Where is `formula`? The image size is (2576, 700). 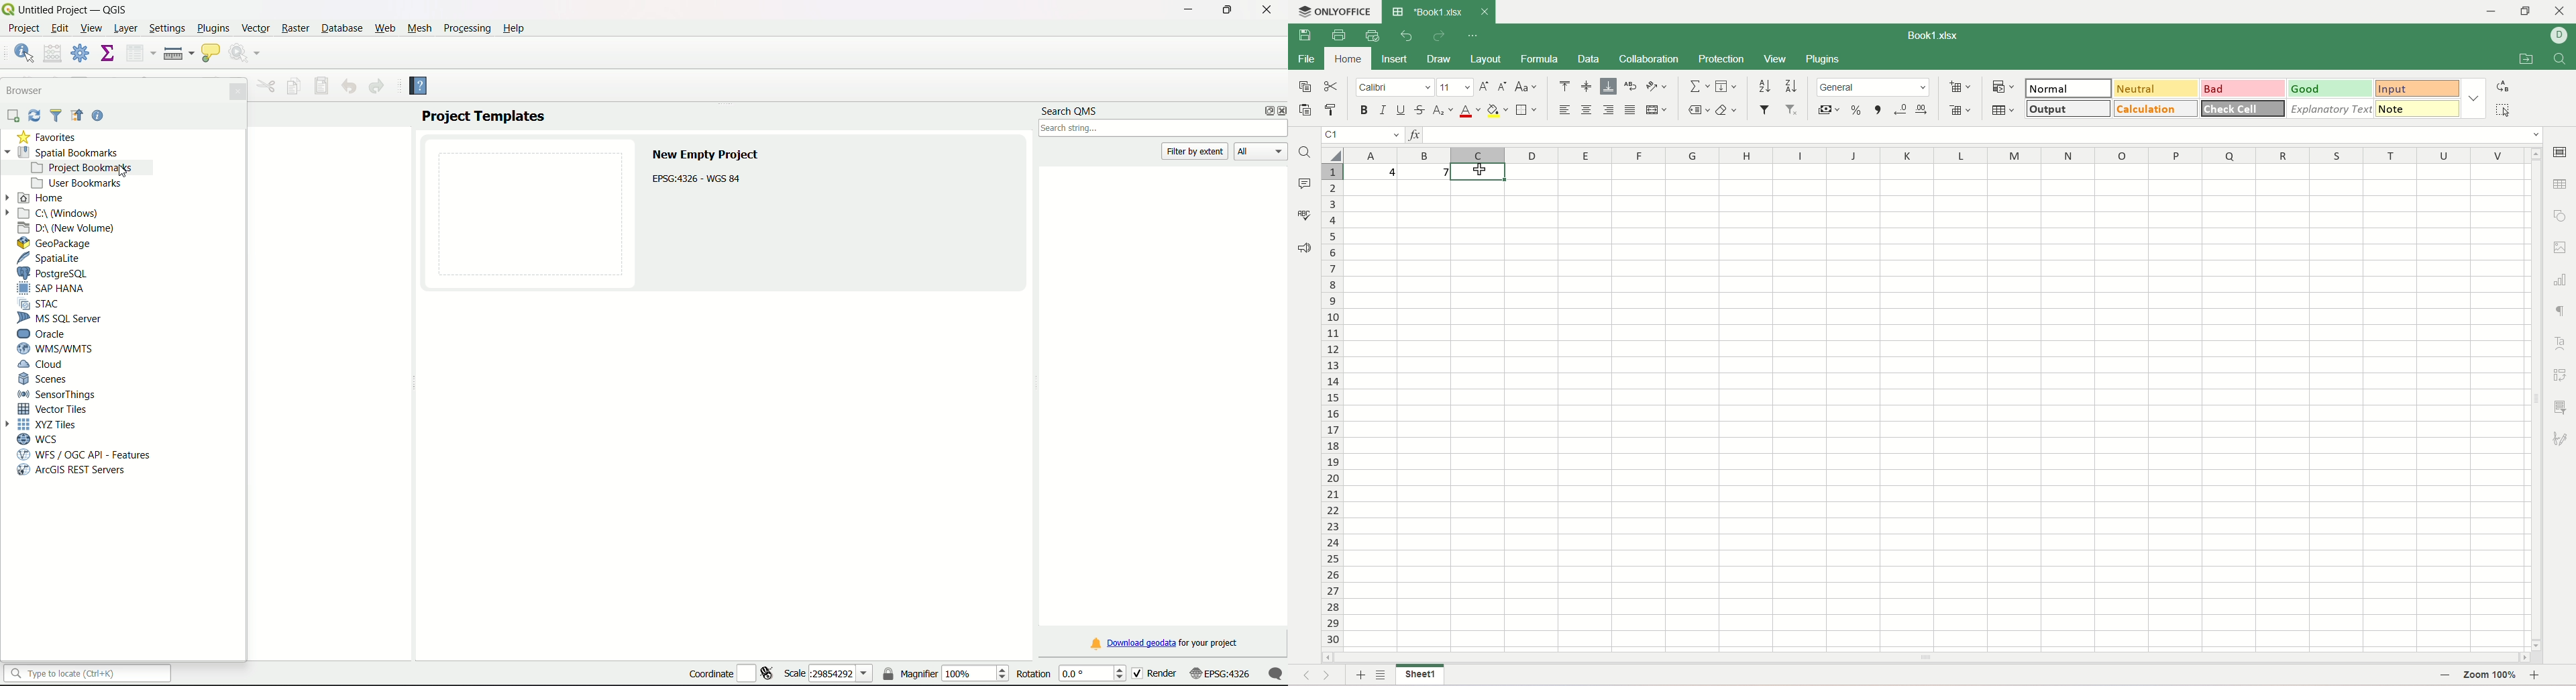
formula is located at coordinates (1540, 59).